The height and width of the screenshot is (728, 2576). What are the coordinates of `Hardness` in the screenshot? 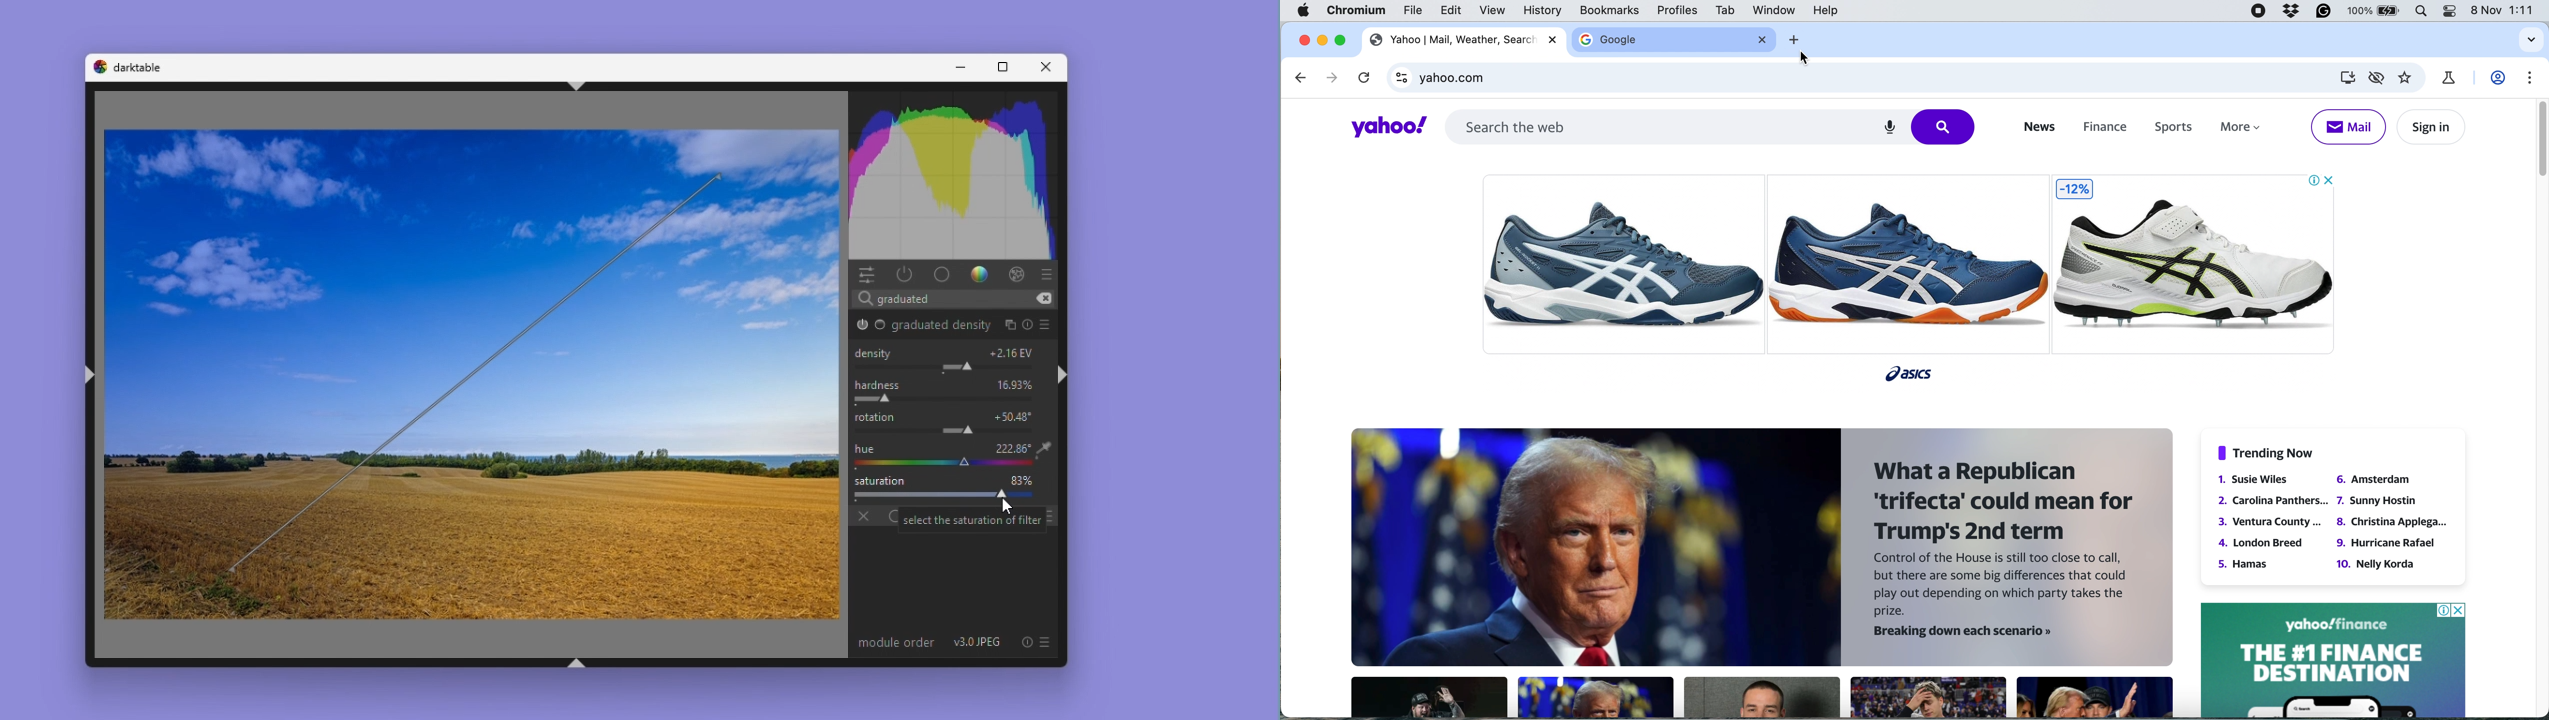 It's located at (876, 383).